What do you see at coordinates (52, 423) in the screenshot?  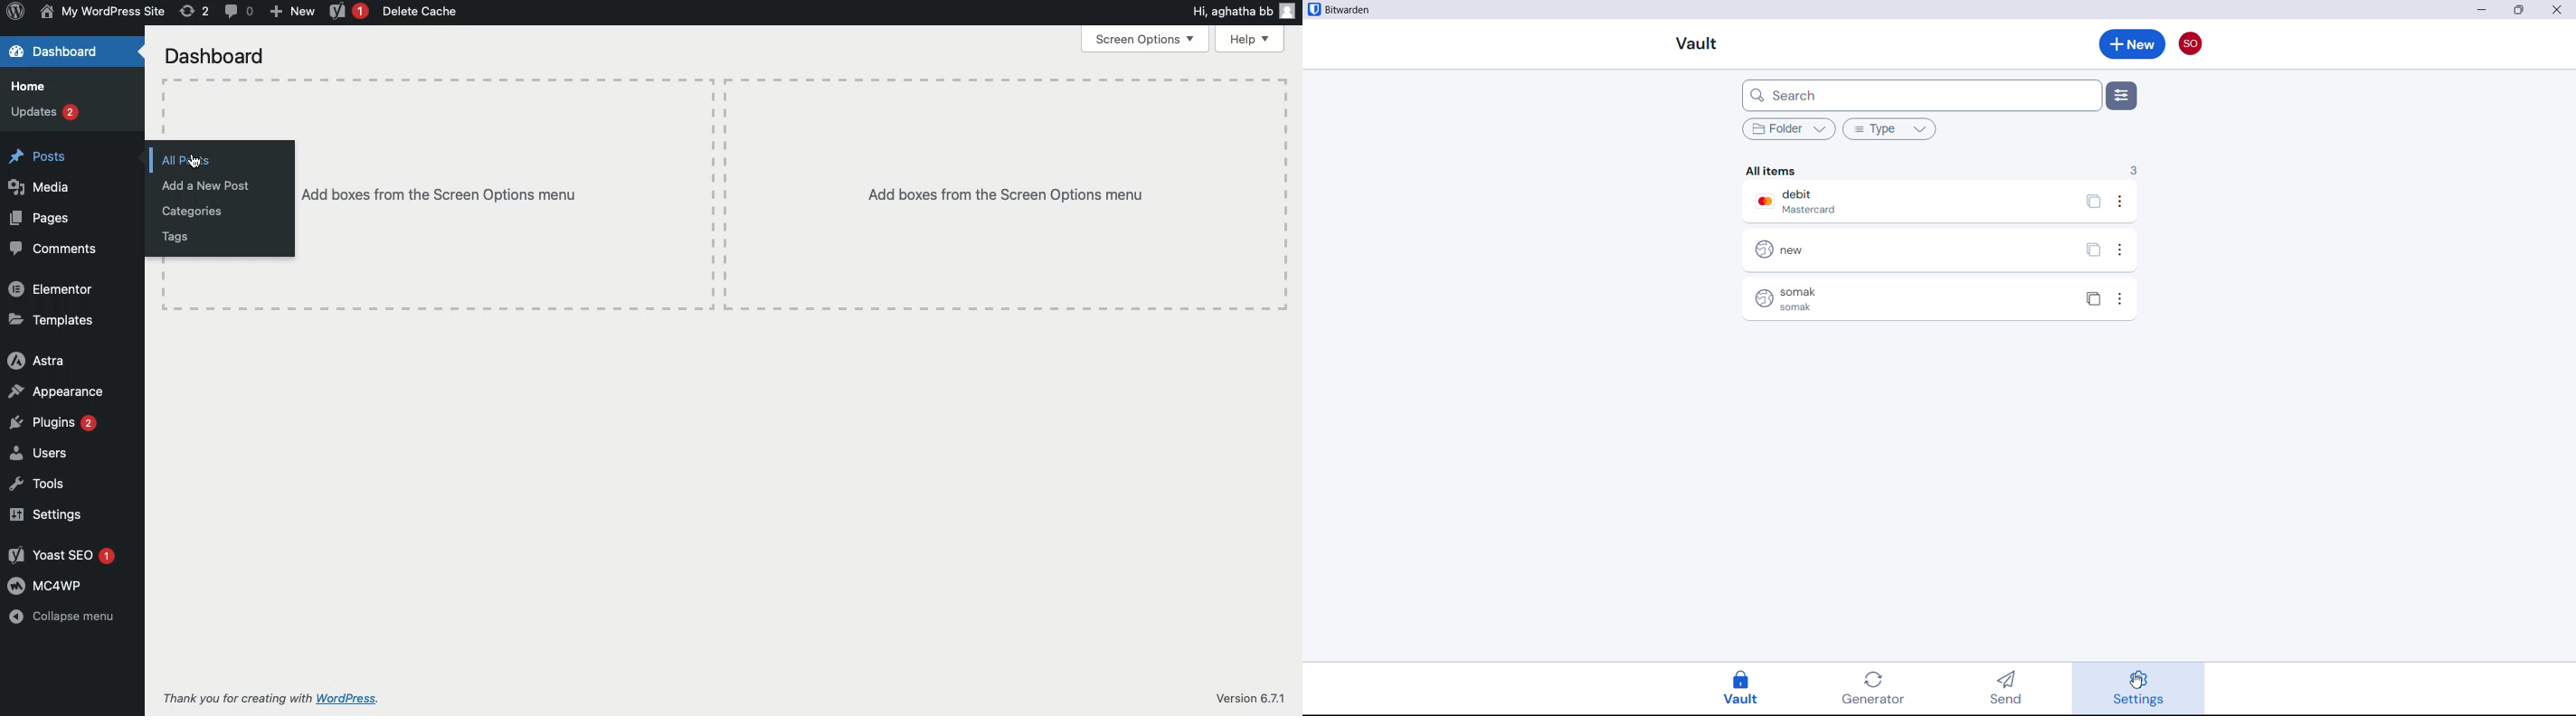 I see `Plugins` at bounding box center [52, 423].